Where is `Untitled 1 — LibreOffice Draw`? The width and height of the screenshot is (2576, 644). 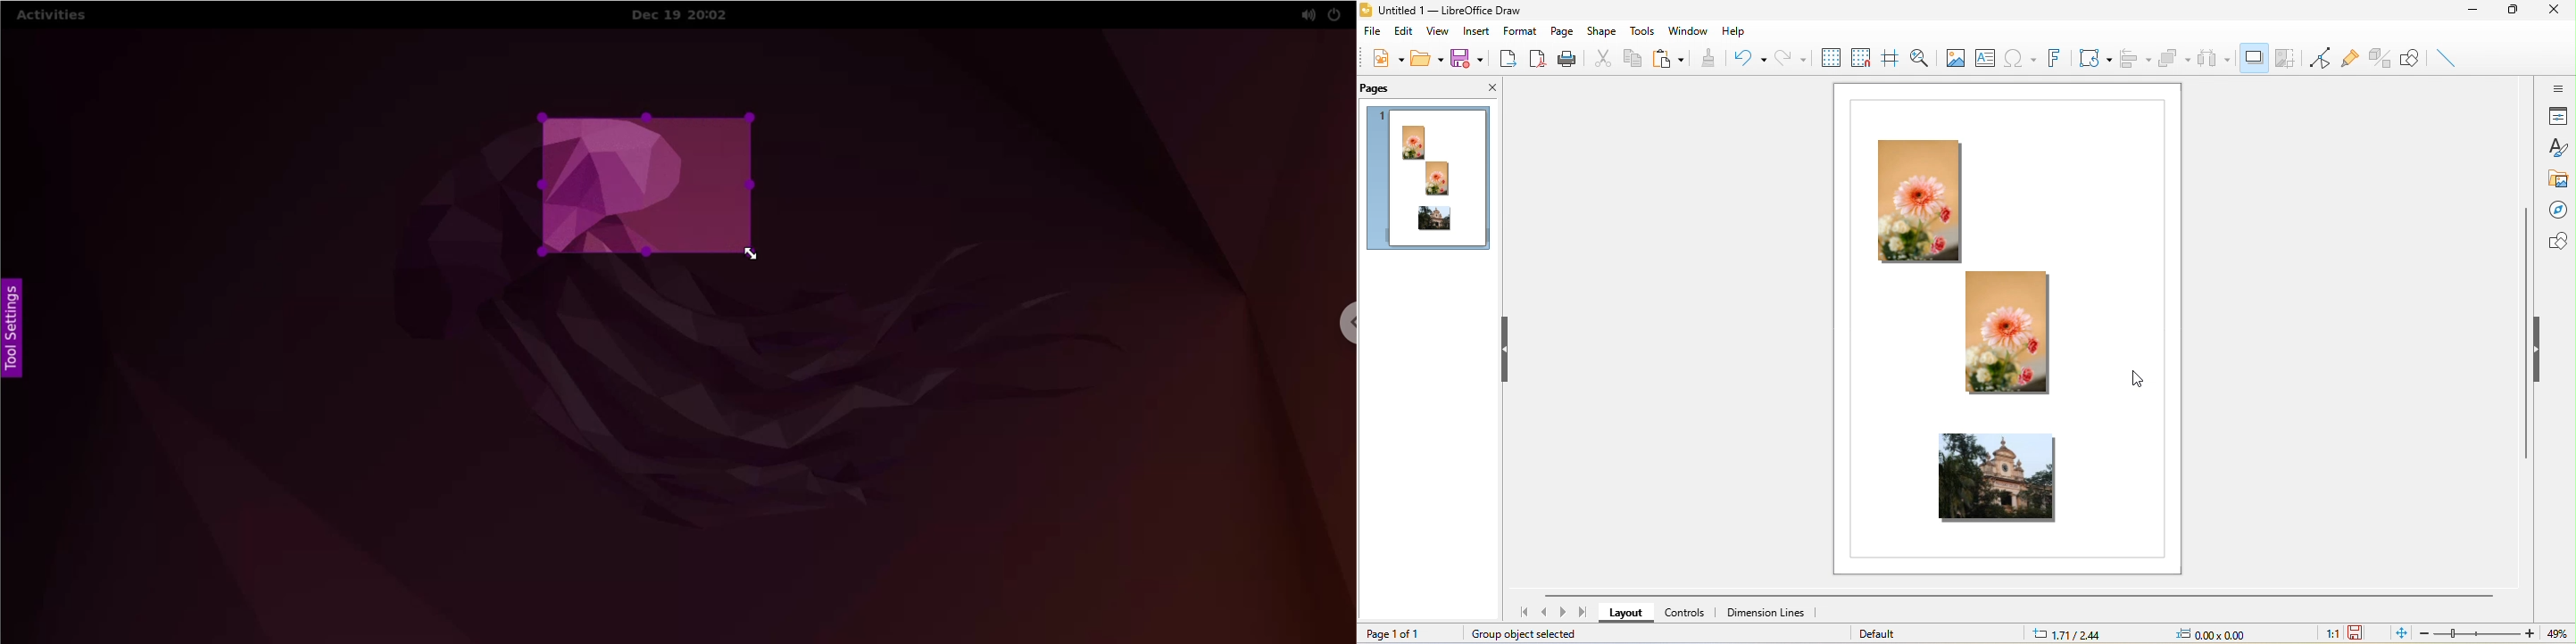 Untitled 1 — LibreOffice Draw is located at coordinates (1441, 11).